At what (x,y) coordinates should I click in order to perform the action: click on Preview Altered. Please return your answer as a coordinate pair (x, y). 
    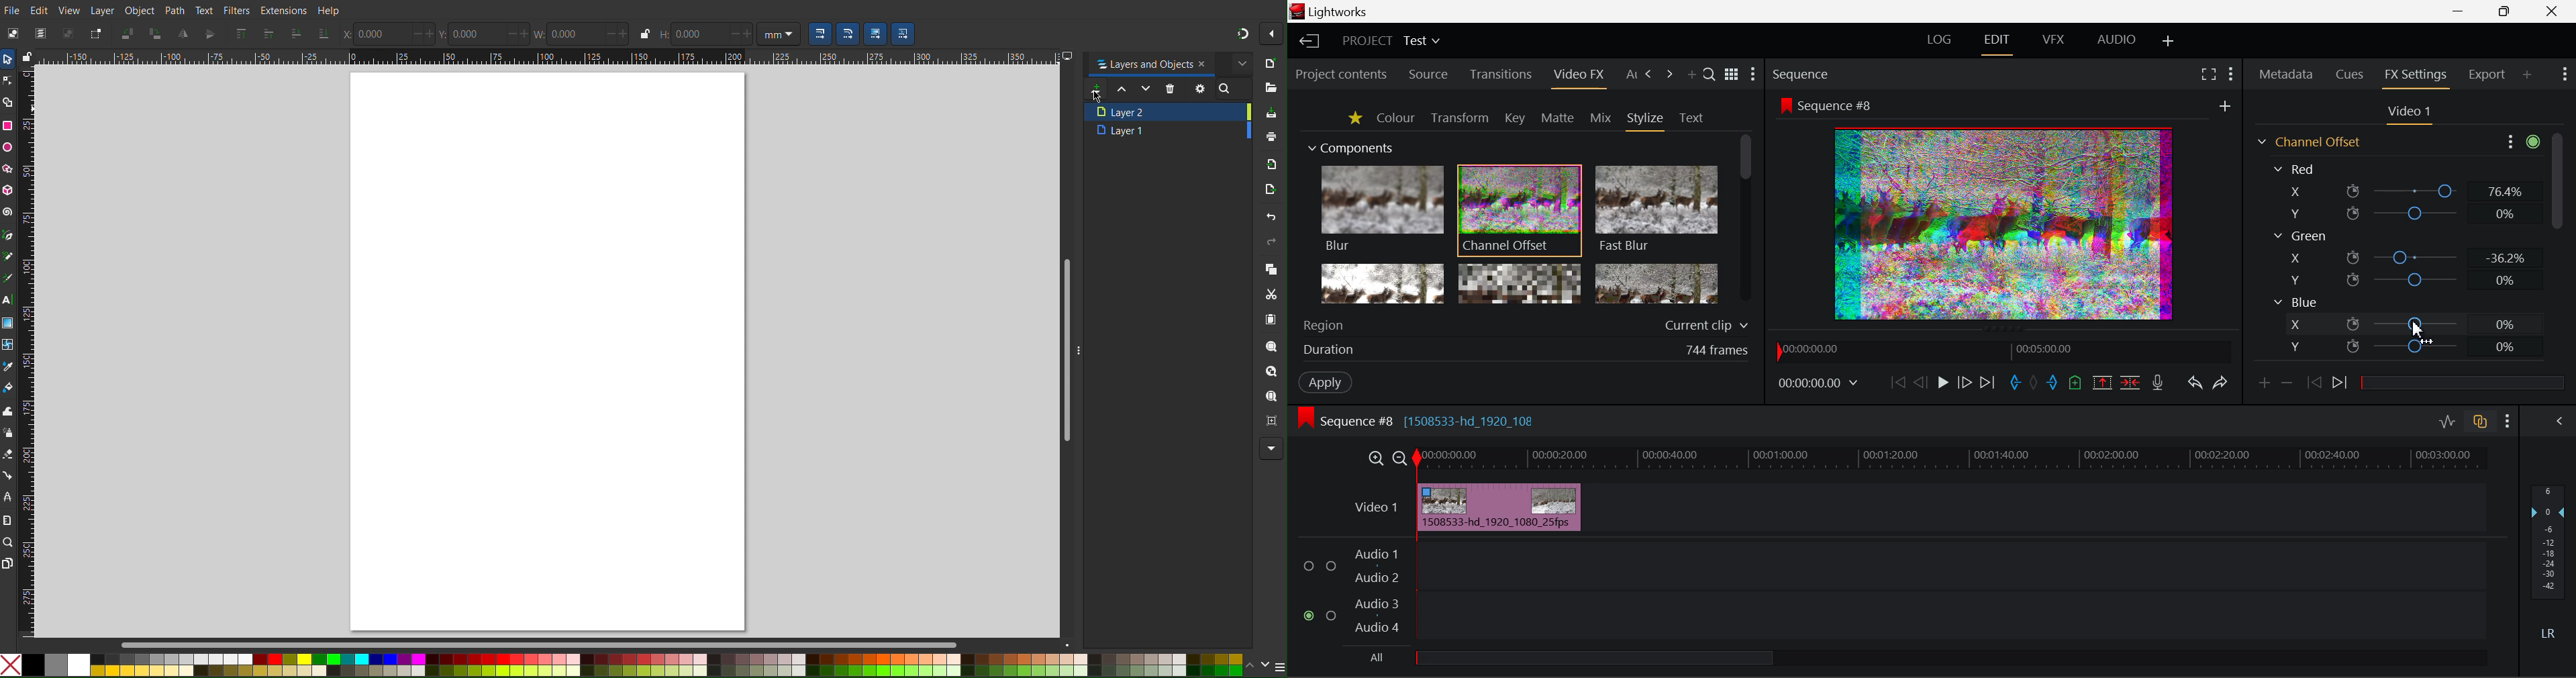
    Looking at the image, I should click on (2014, 222).